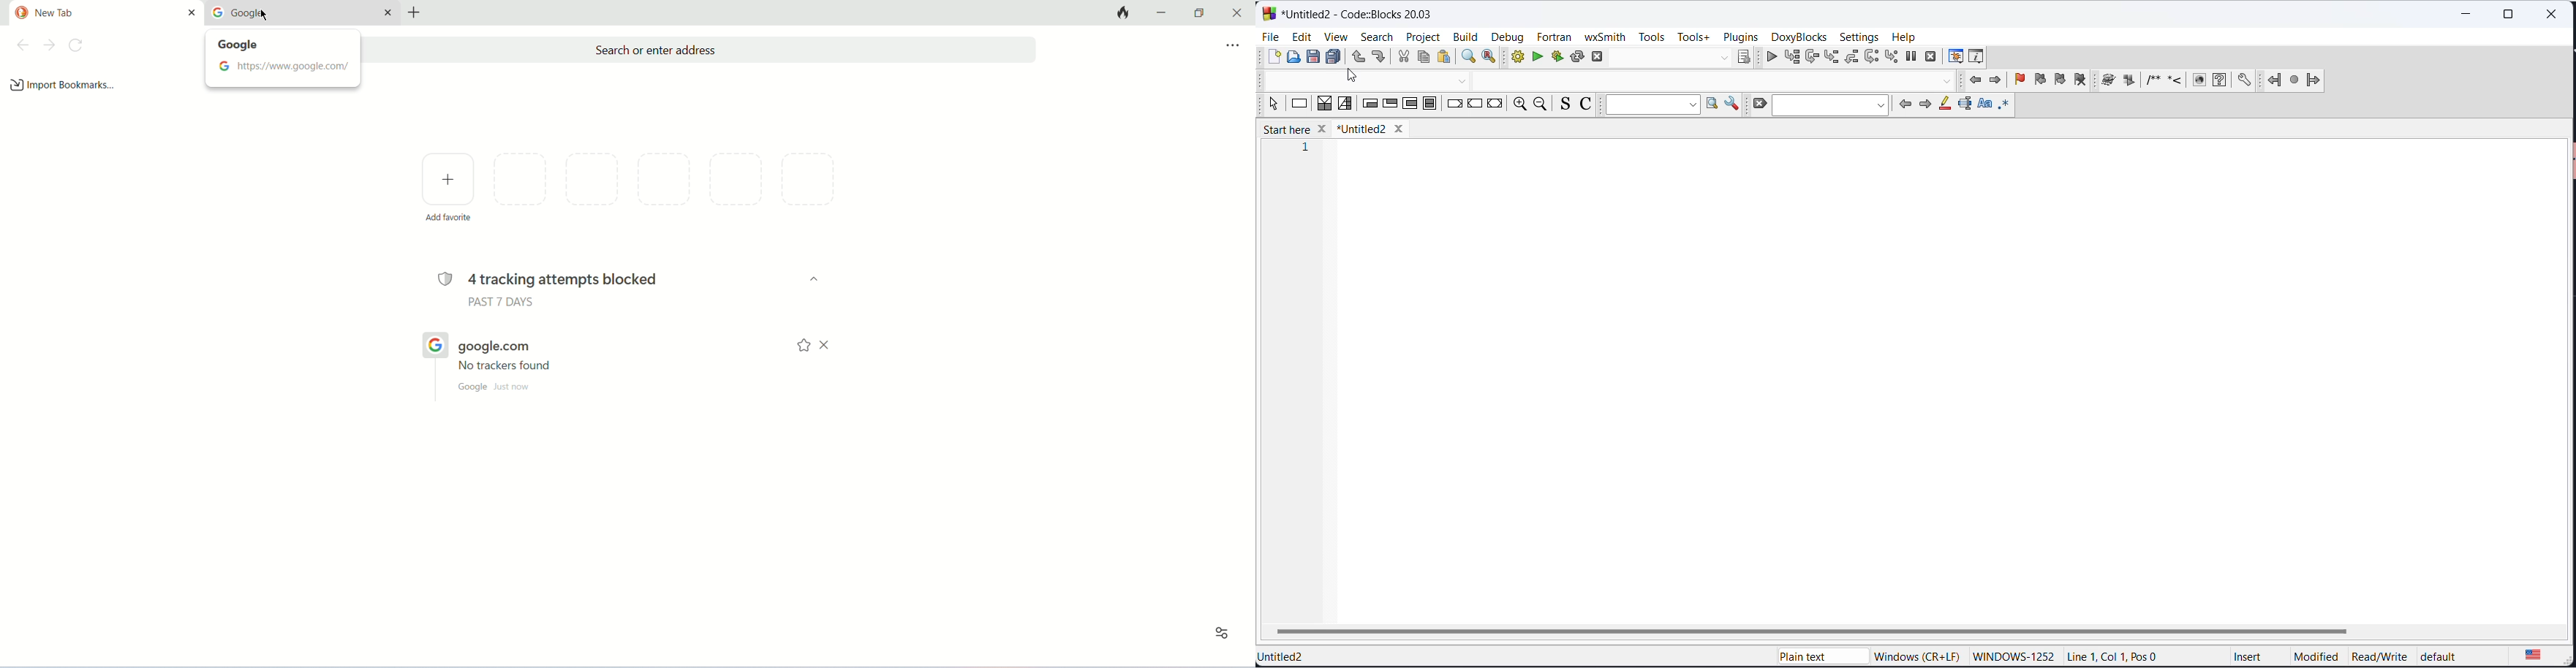  What do you see at coordinates (1323, 102) in the screenshot?
I see `decision` at bounding box center [1323, 102].